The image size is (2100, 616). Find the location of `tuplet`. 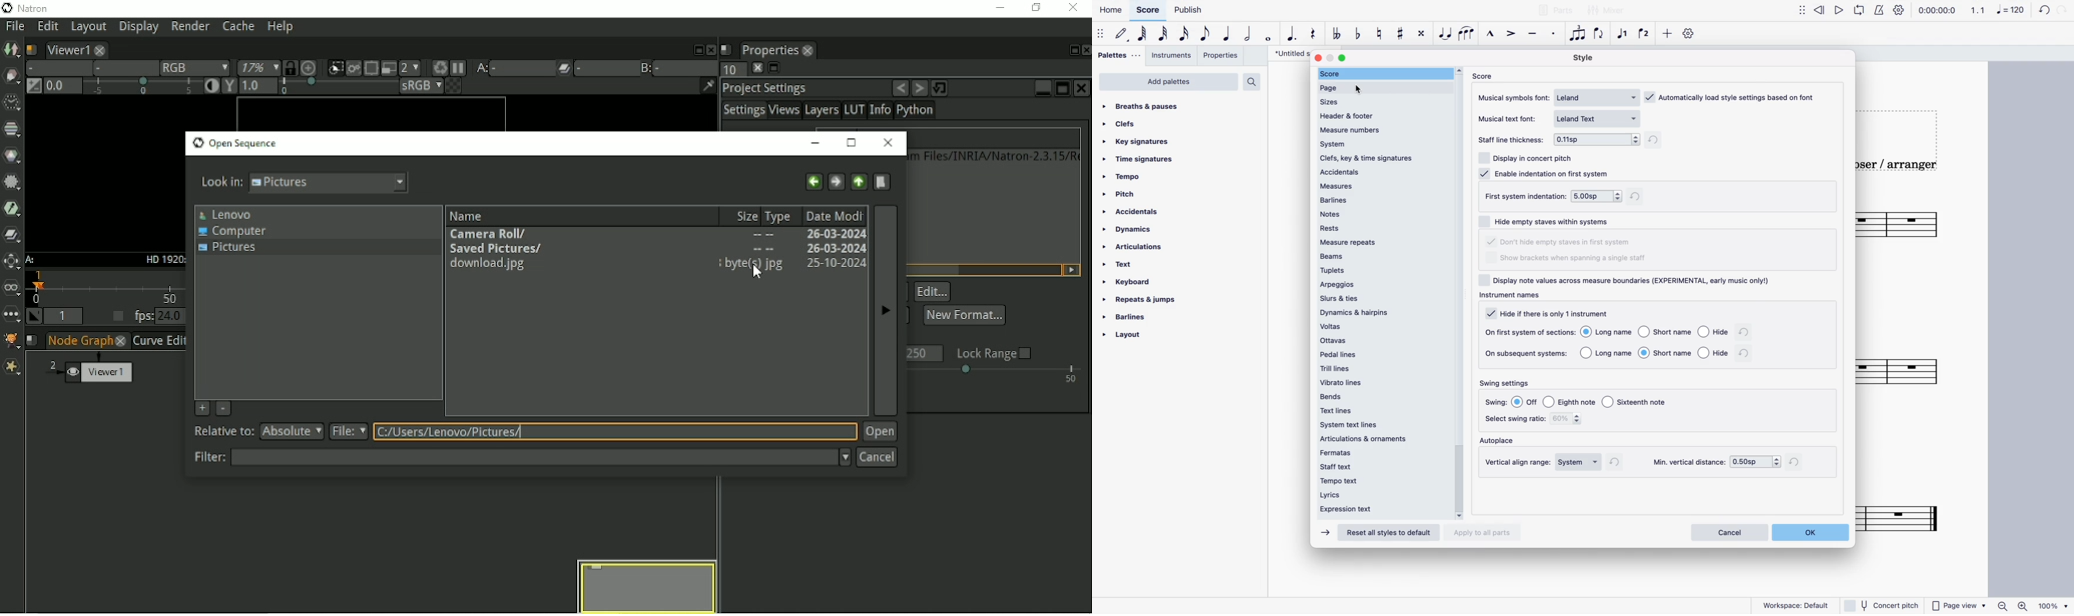

tuplet is located at coordinates (1579, 33).